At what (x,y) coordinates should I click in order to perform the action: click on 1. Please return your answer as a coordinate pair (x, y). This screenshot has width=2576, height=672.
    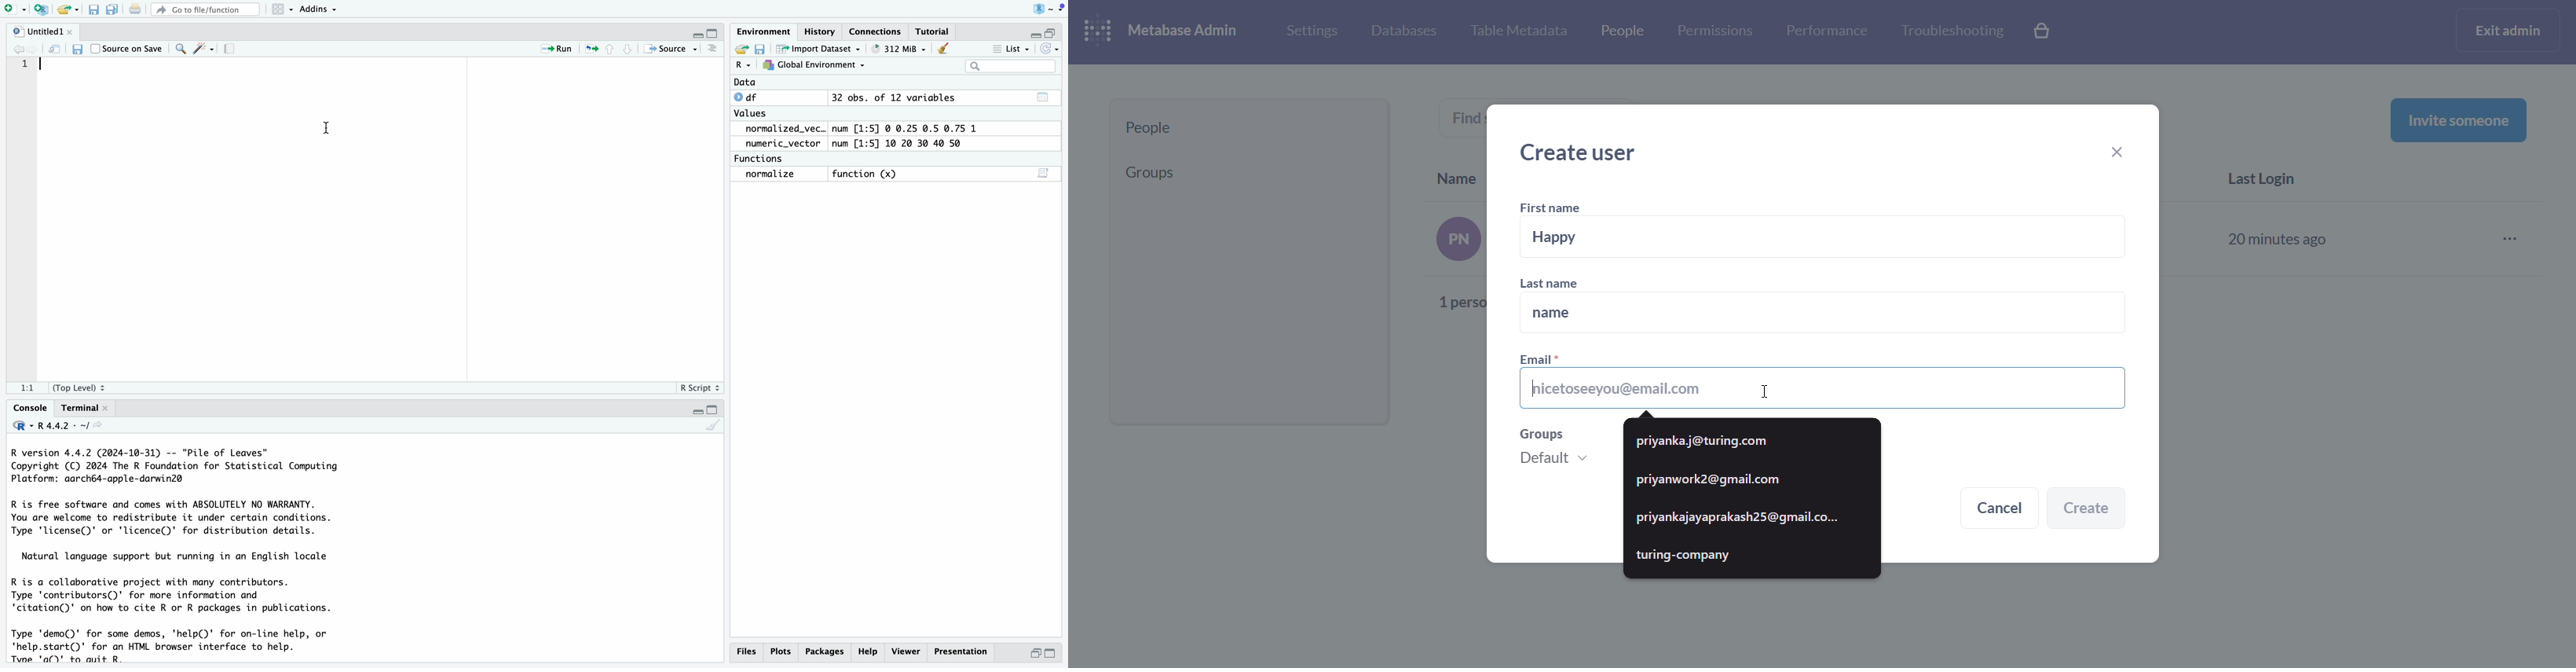
    Looking at the image, I should click on (30, 63).